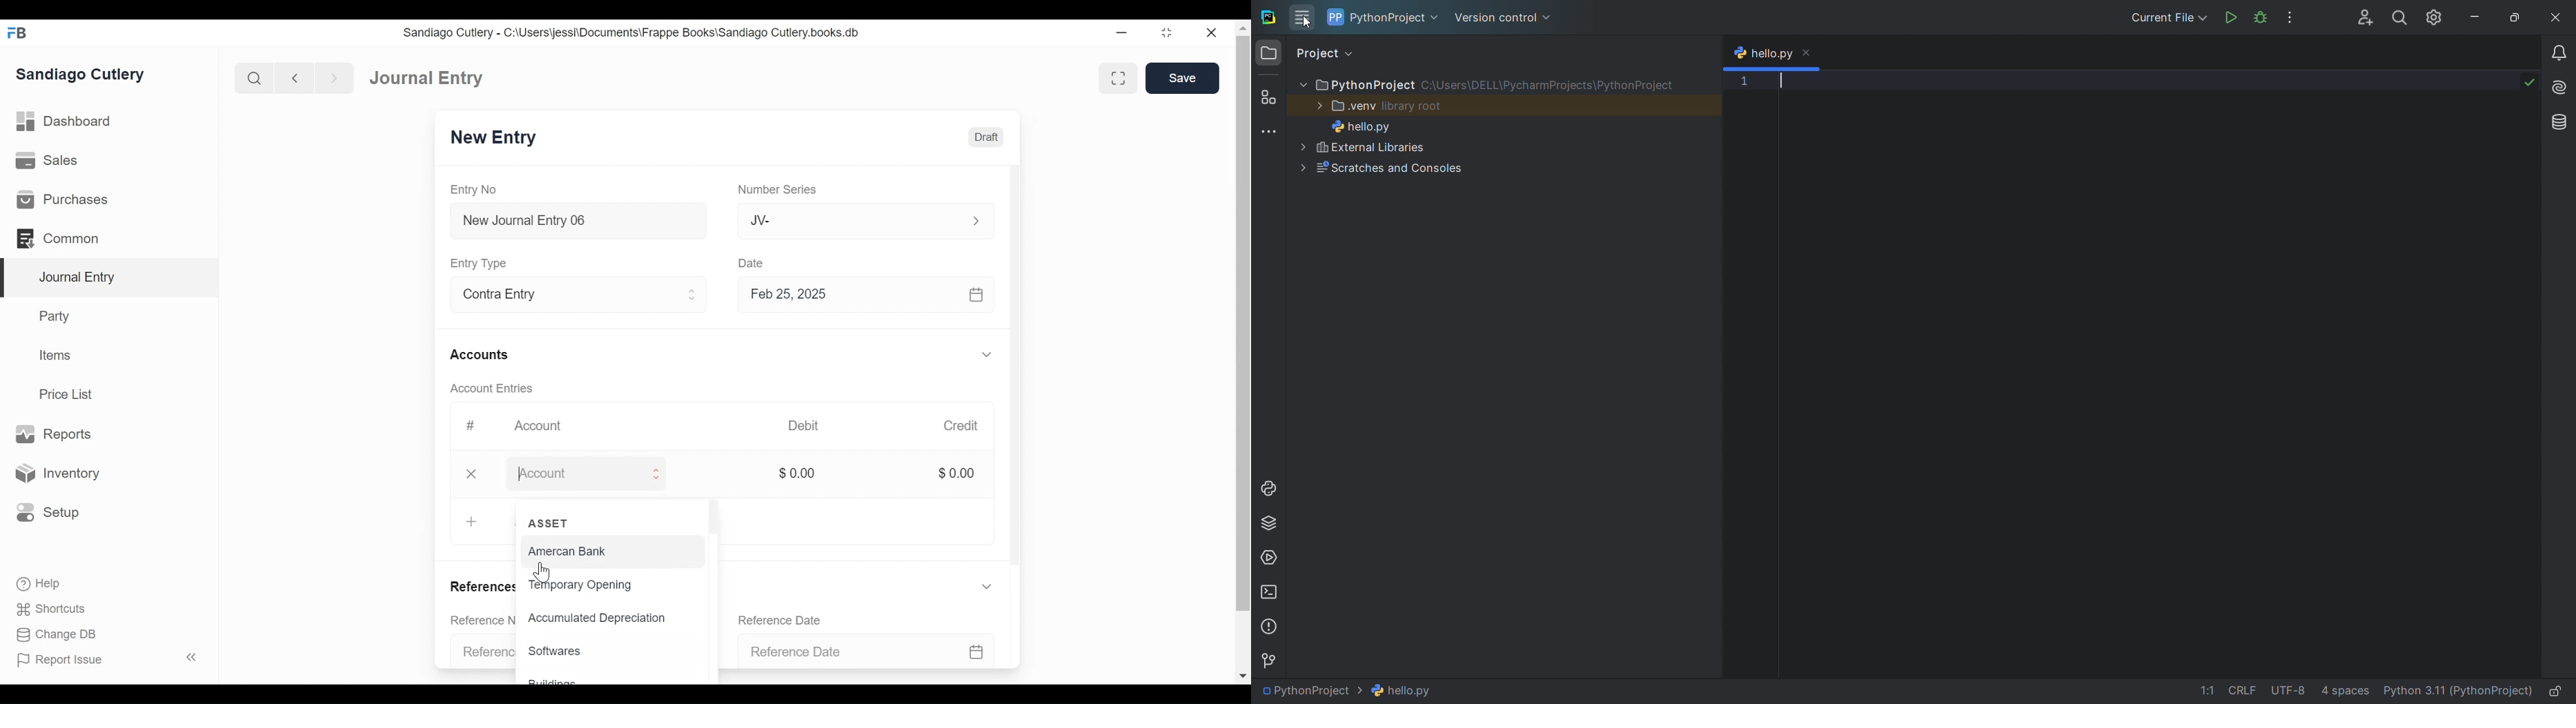  Describe the element at coordinates (473, 521) in the screenshot. I see `+` at that location.